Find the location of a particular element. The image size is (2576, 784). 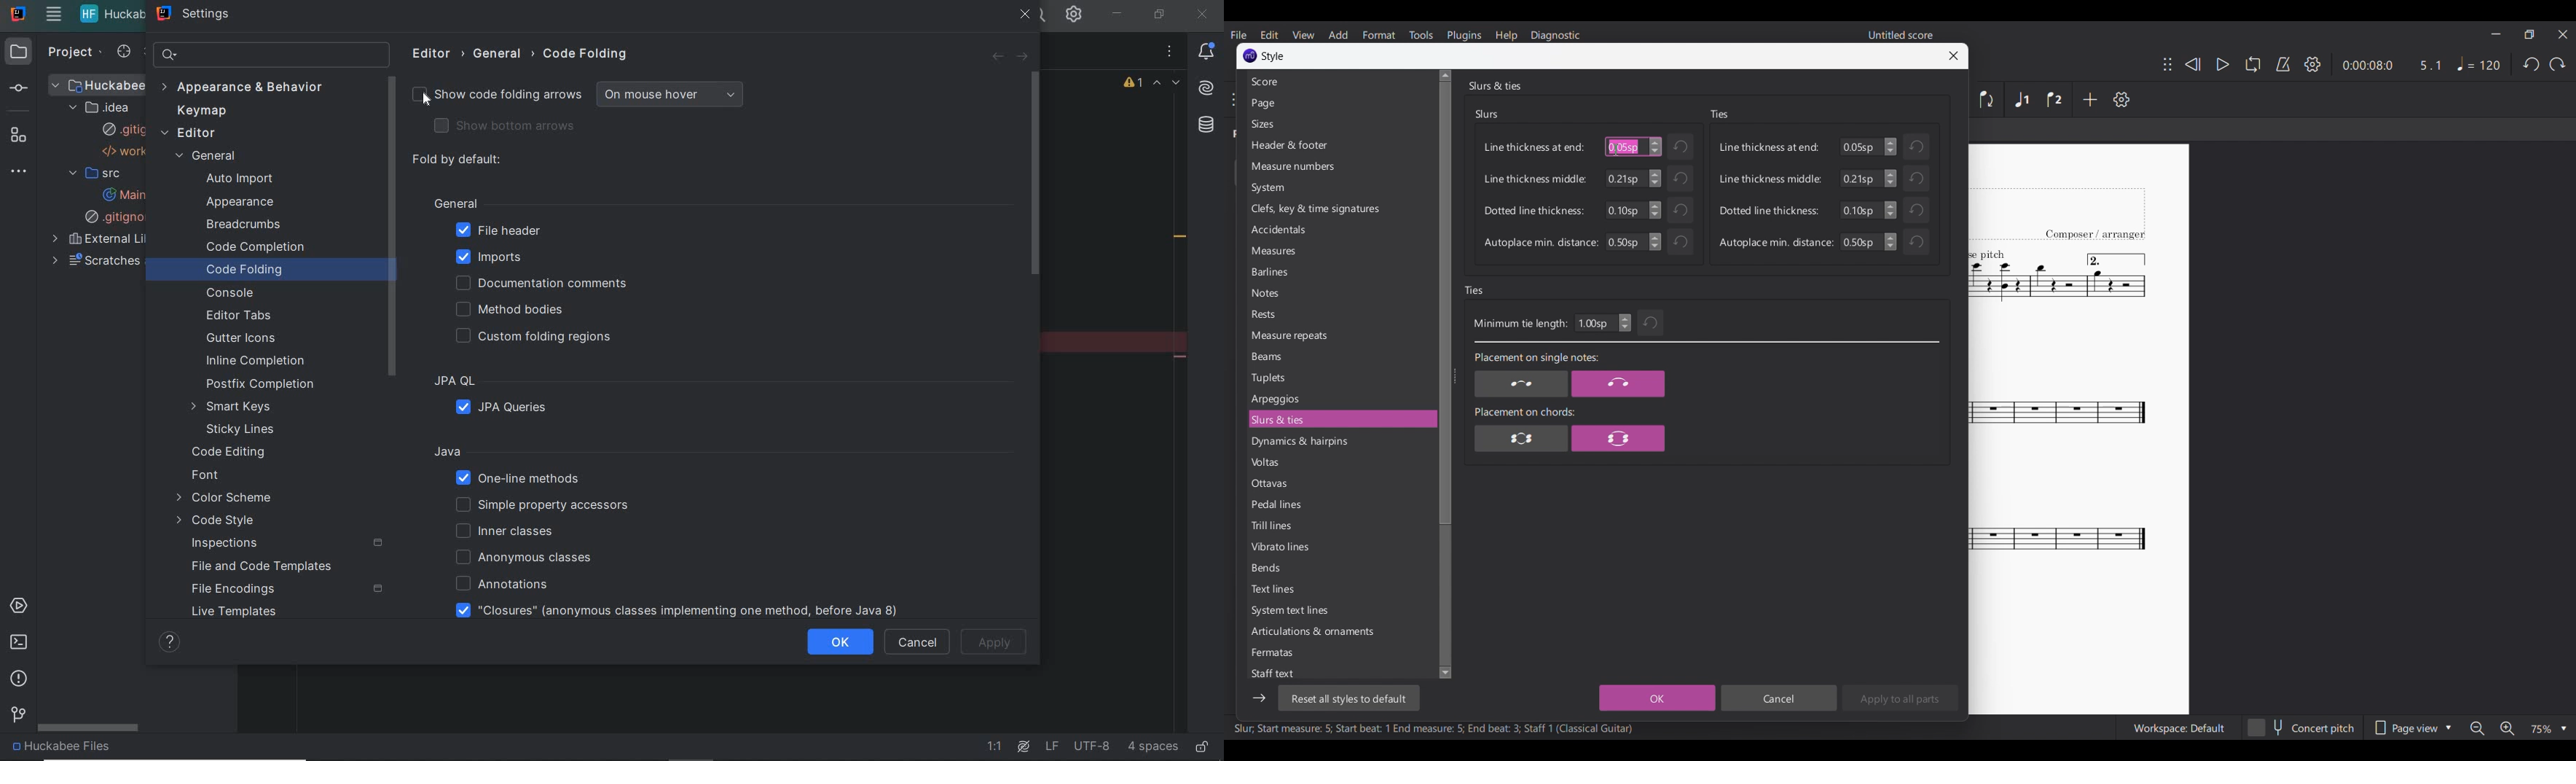

Input numbers for line thickness at end is located at coordinates (1861, 147).